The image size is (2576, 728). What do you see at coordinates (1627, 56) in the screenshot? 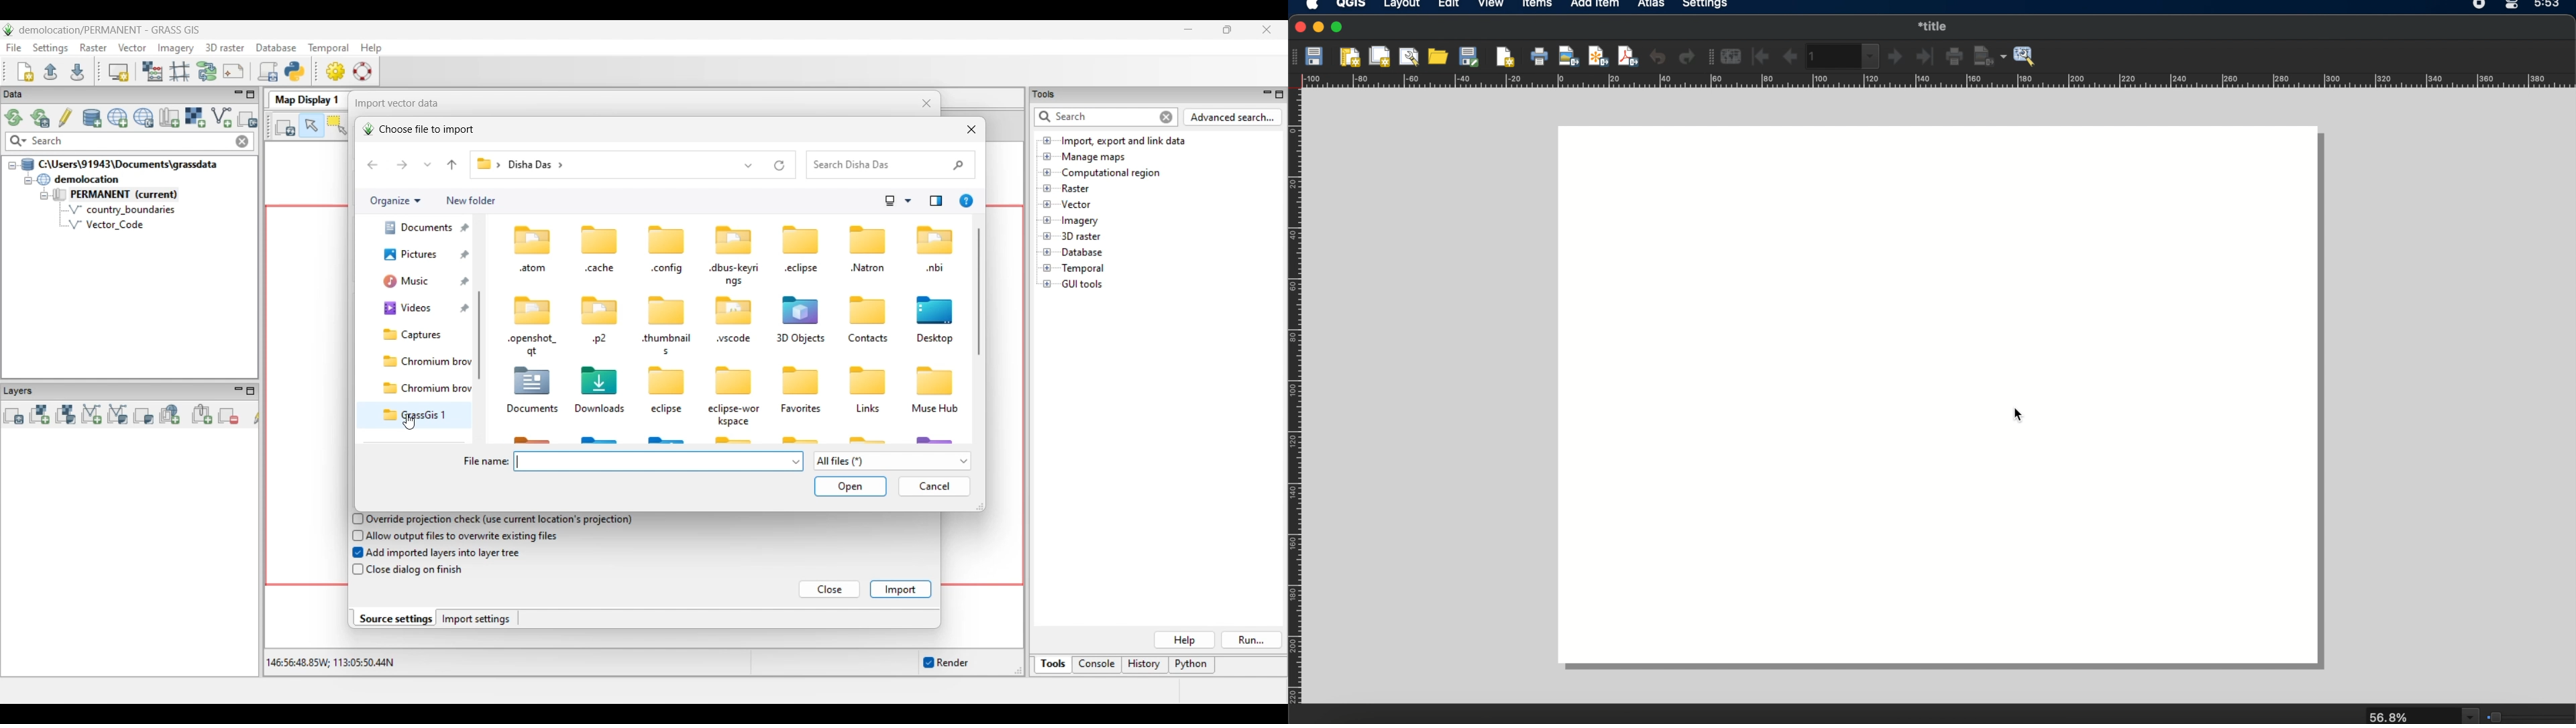
I see `export as pdf` at bounding box center [1627, 56].